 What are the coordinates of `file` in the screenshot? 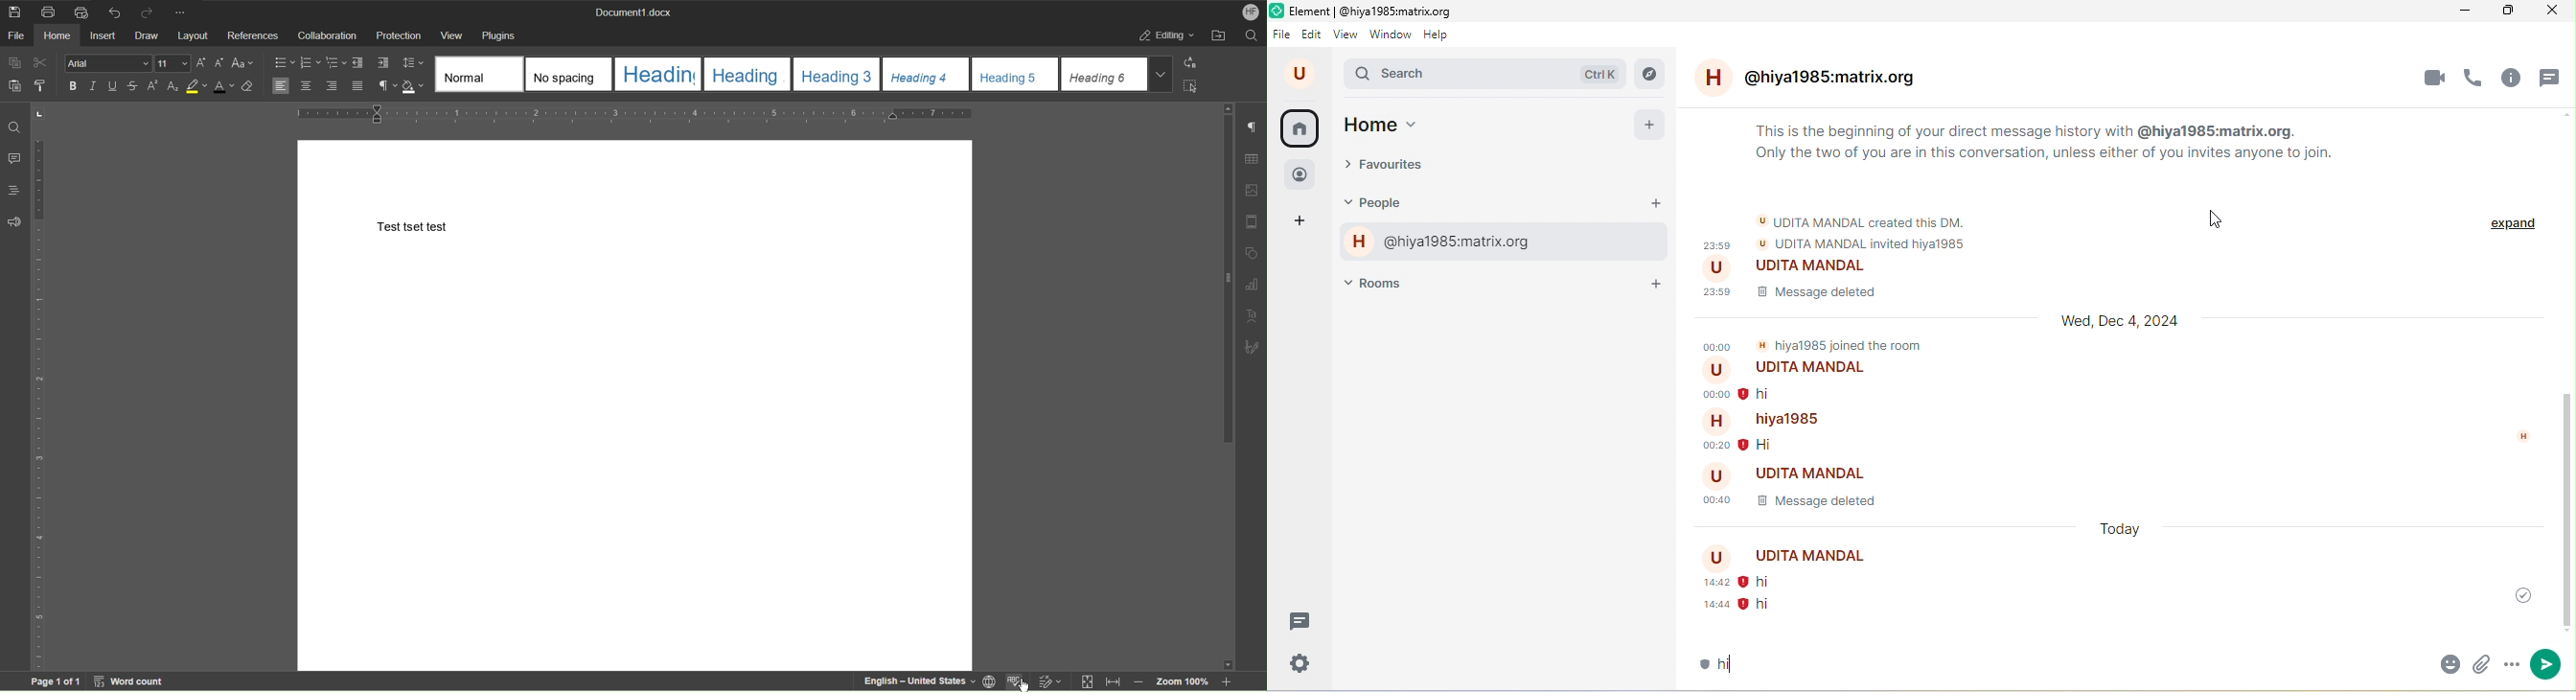 It's located at (1282, 33).